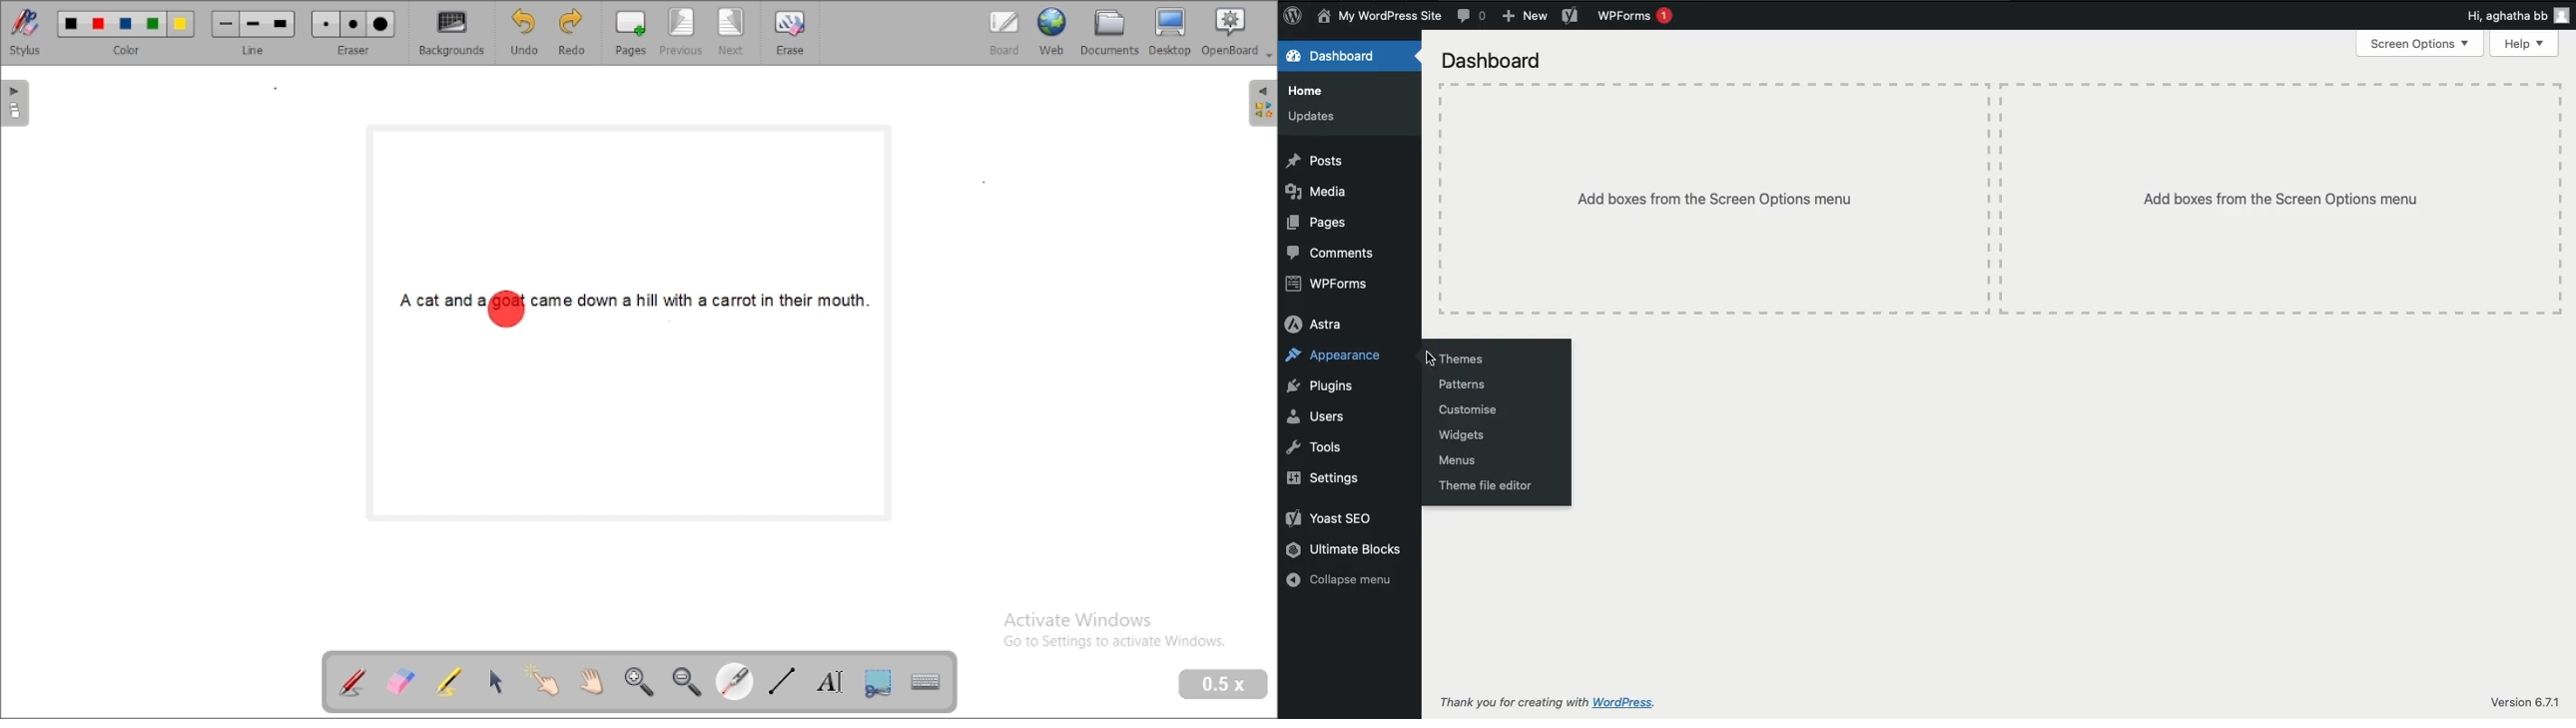 The image size is (2576, 728). Describe the element at coordinates (1492, 62) in the screenshot. I see `Dashboard` at that location.